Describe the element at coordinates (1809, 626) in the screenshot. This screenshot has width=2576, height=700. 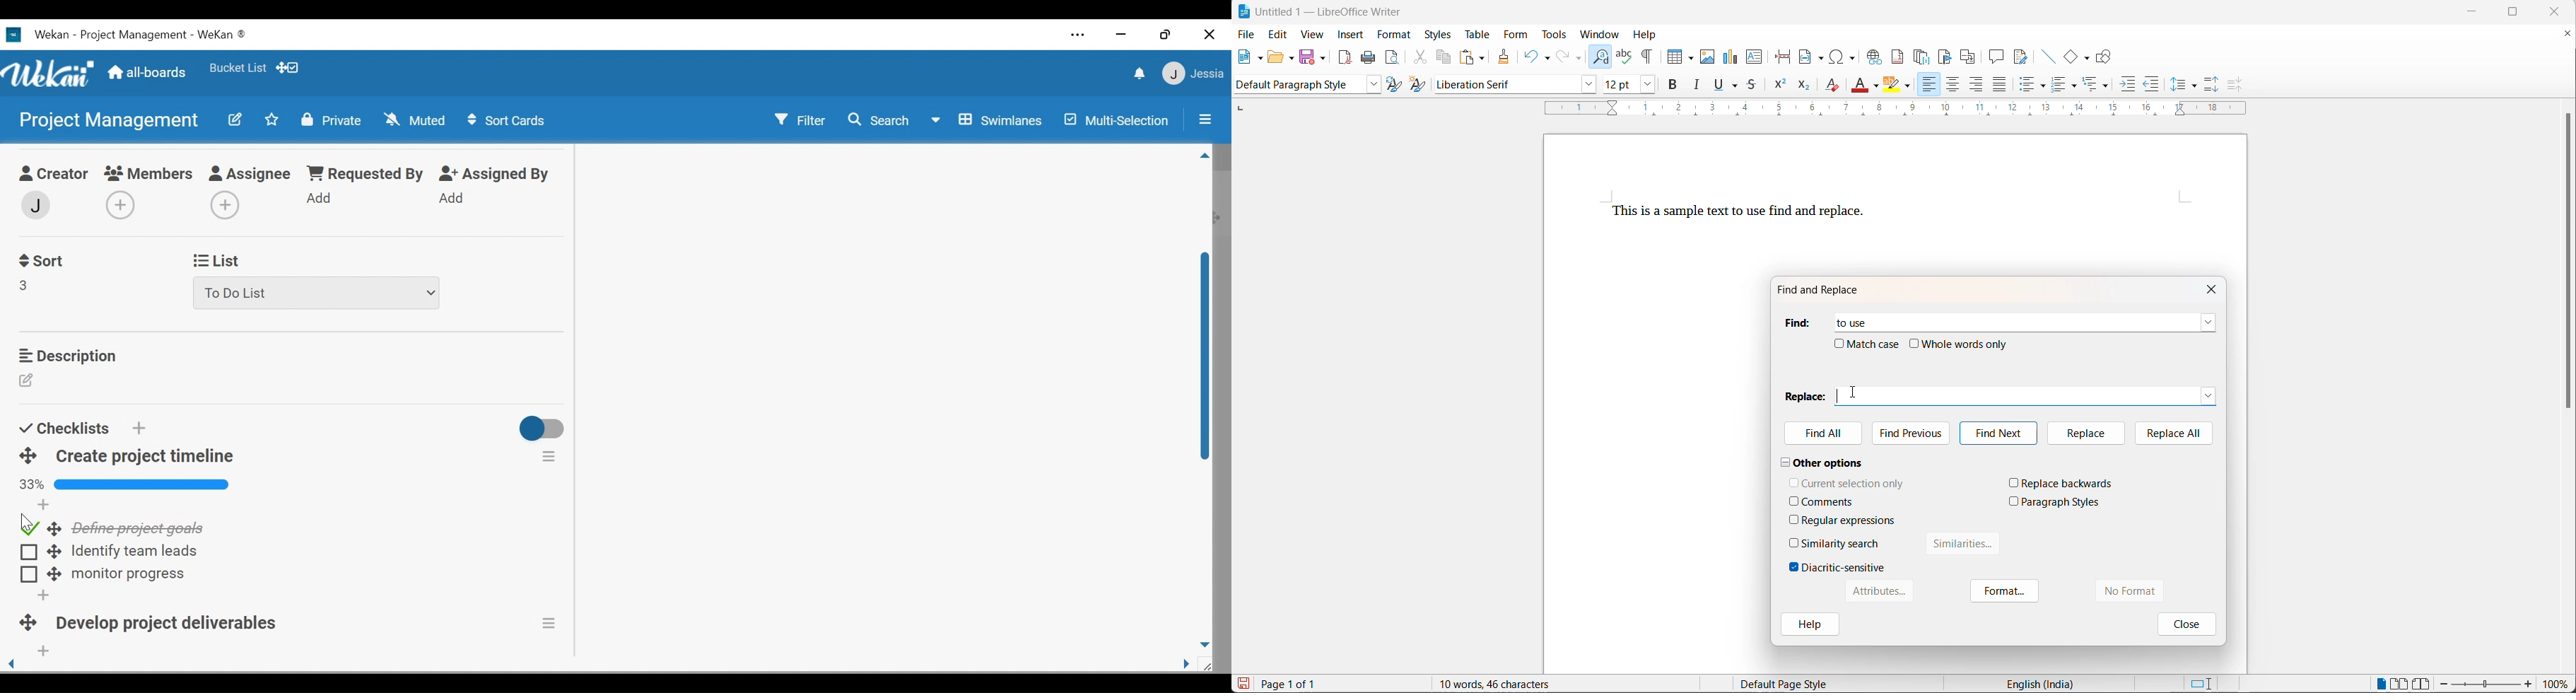
I see `help` at that location.